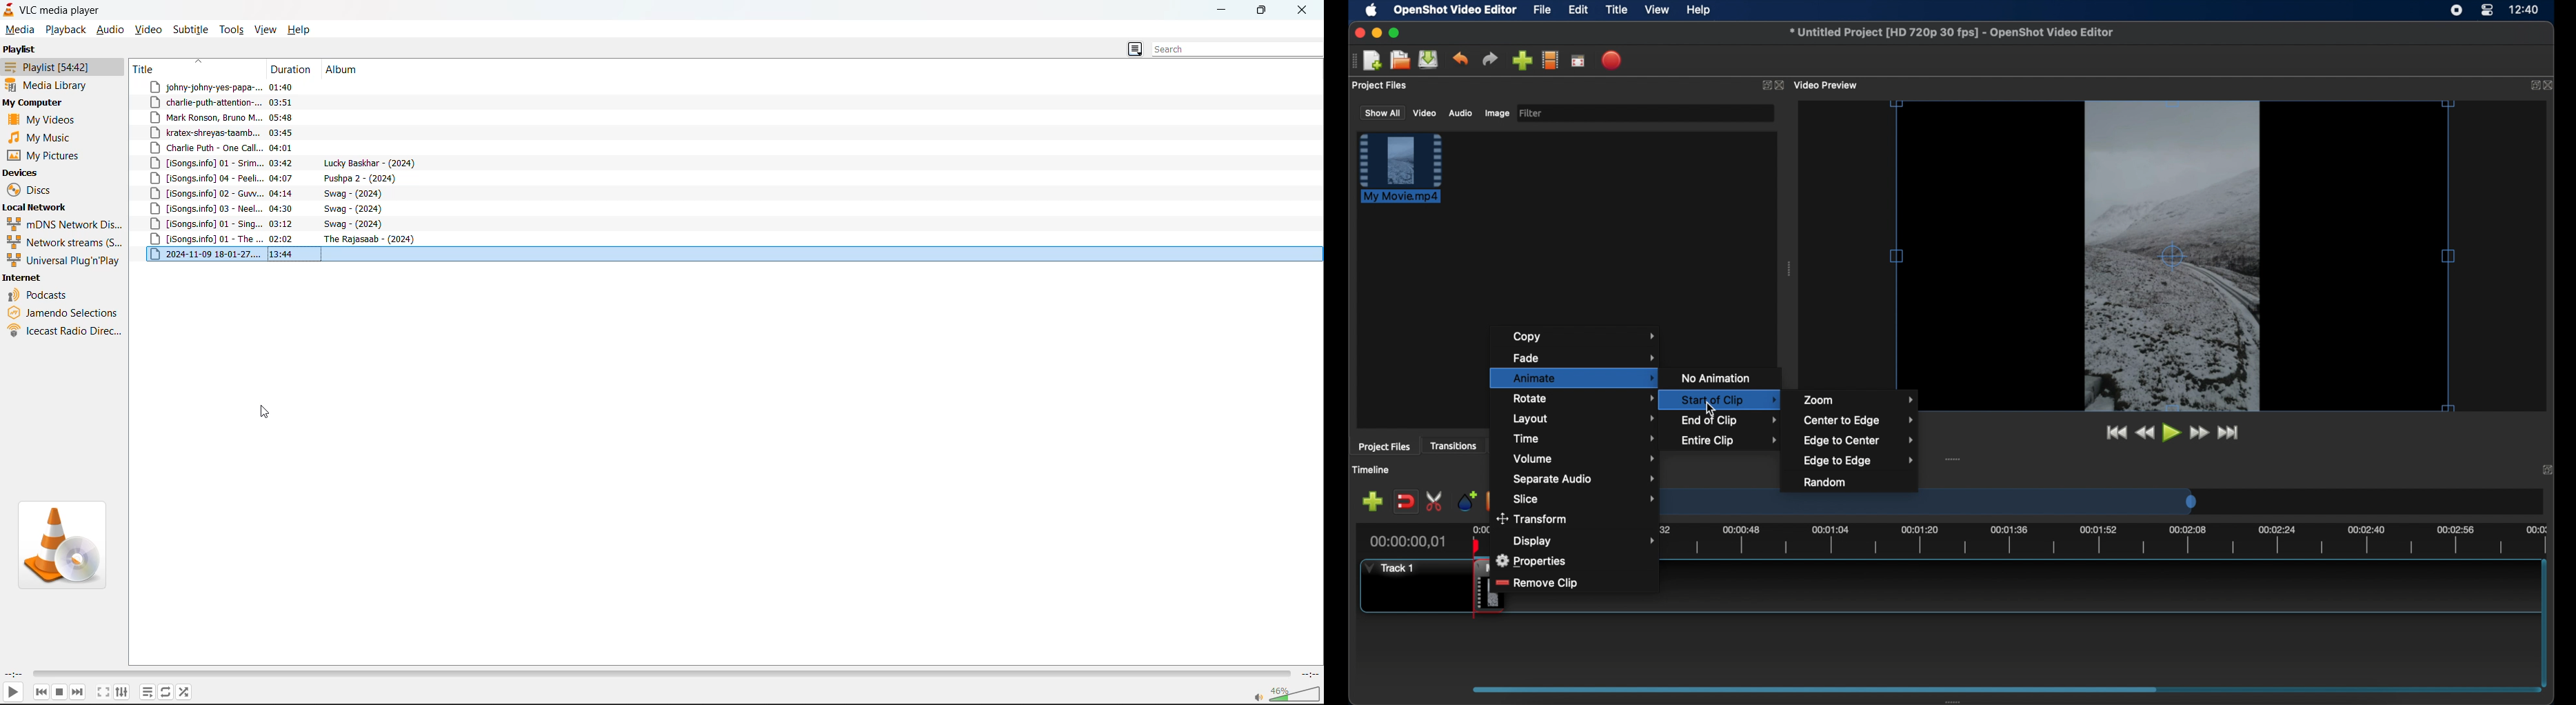 The height and width of the screenshot is (728, 2576). Describe the element at coordinates (2066, 543) in the screenshot. I see `timeline scale` at that location.